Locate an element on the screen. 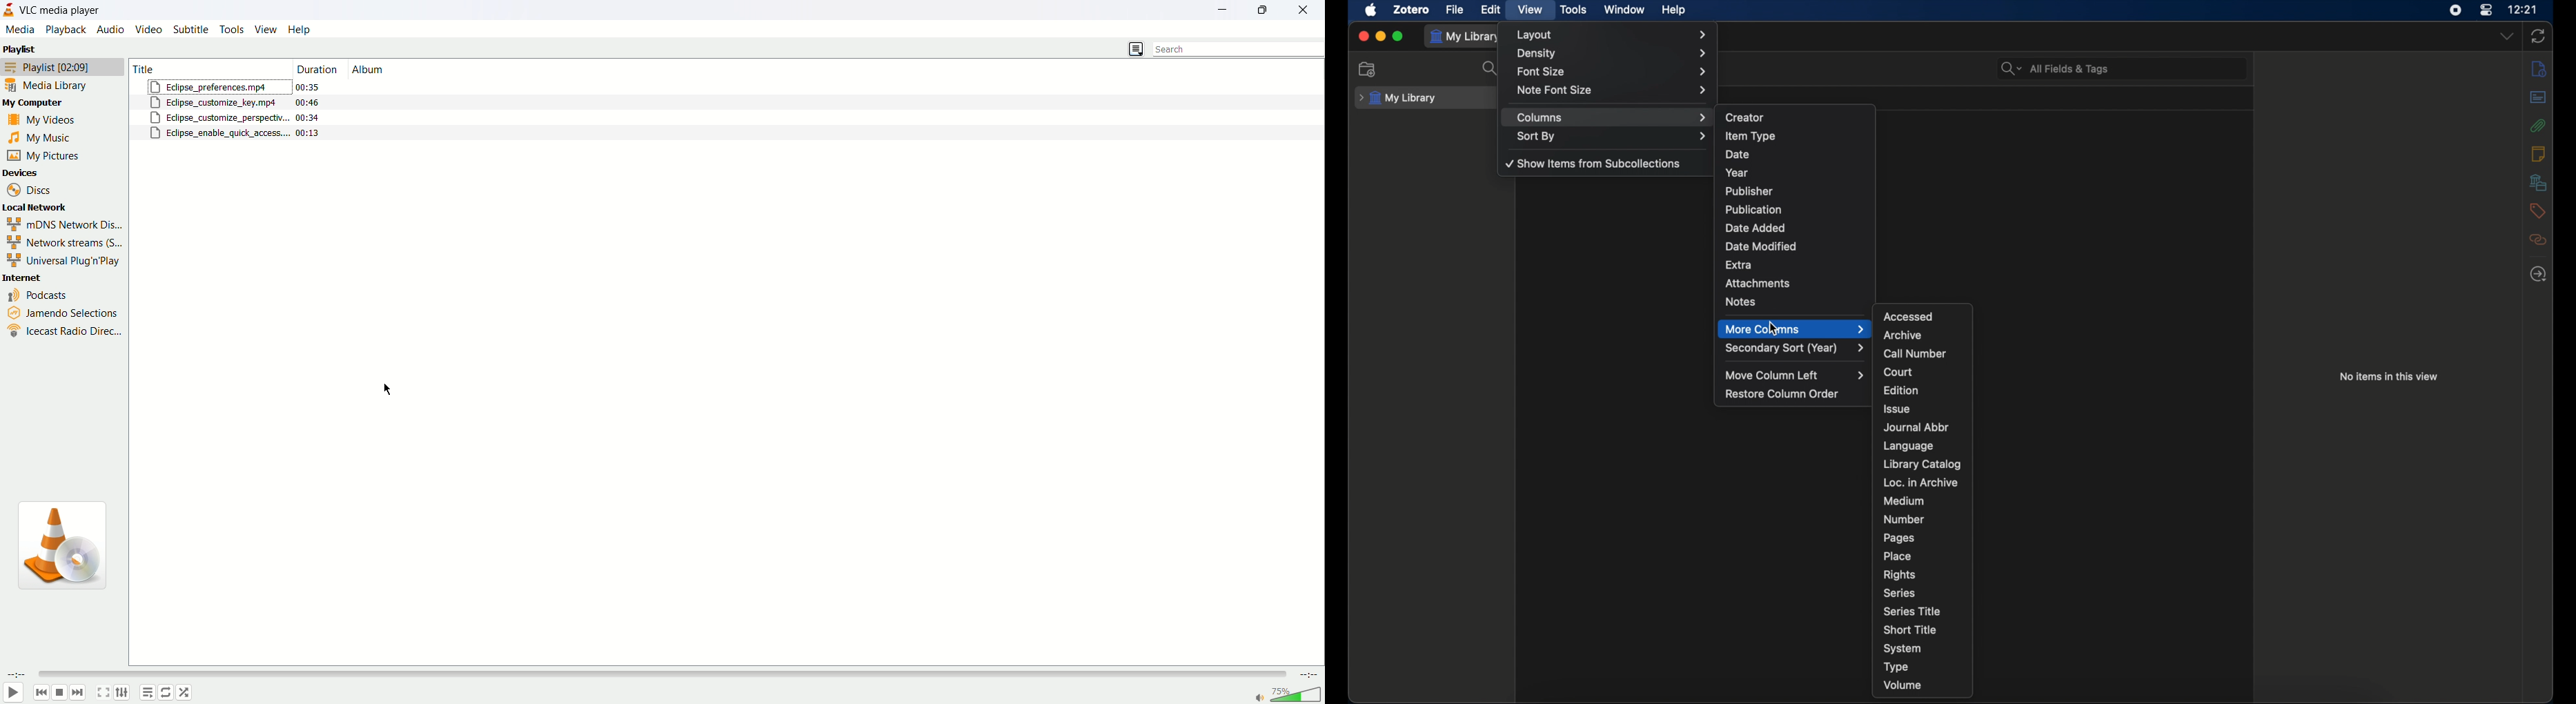  view is located at coordinates (266, 30).